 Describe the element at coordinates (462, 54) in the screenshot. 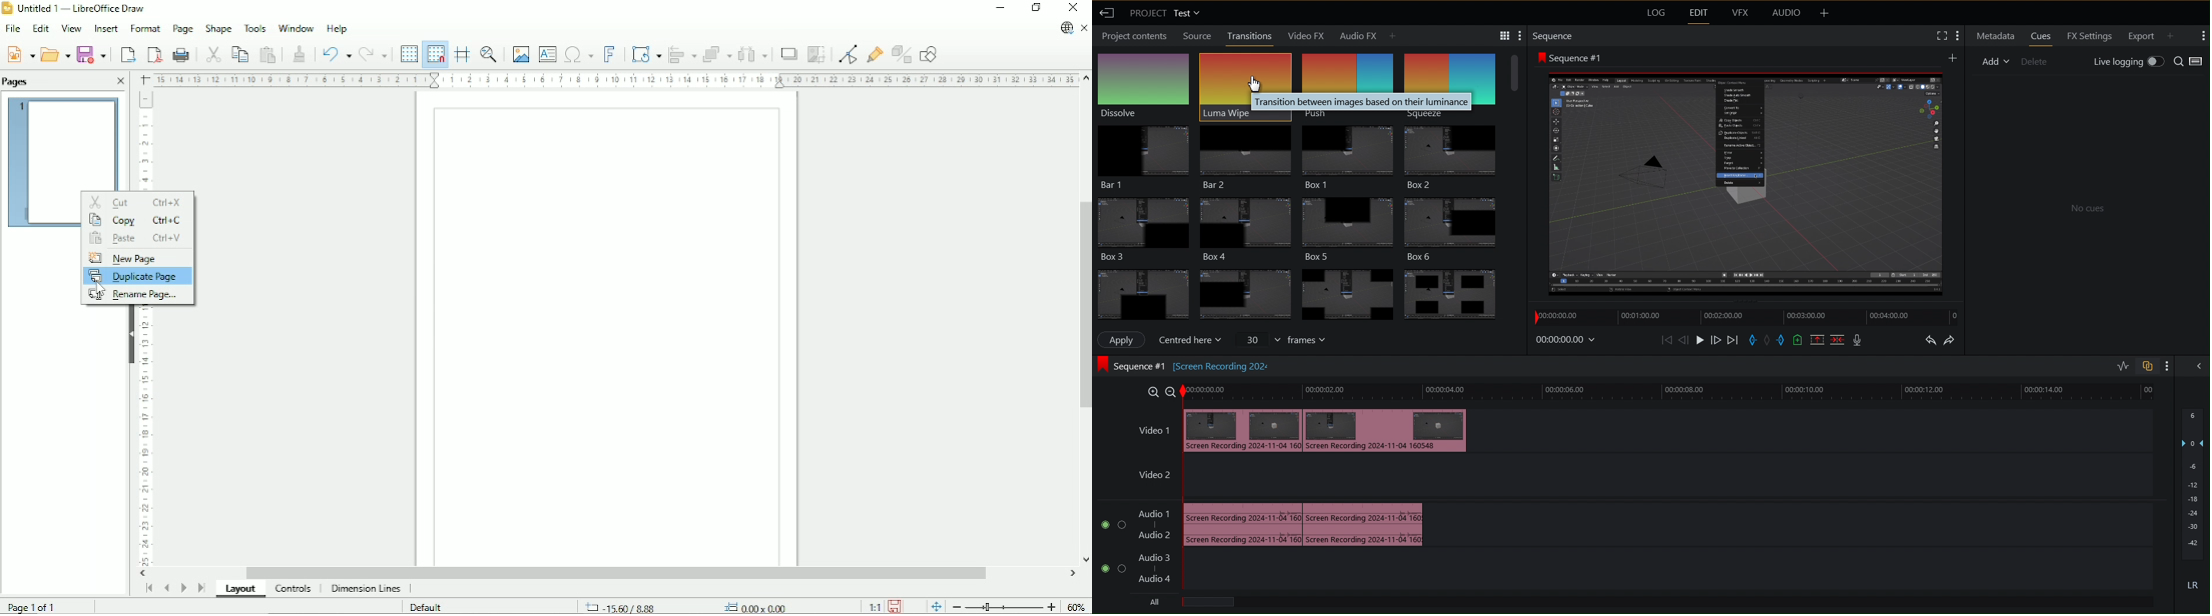

I see `Helplines while moving` at that location.